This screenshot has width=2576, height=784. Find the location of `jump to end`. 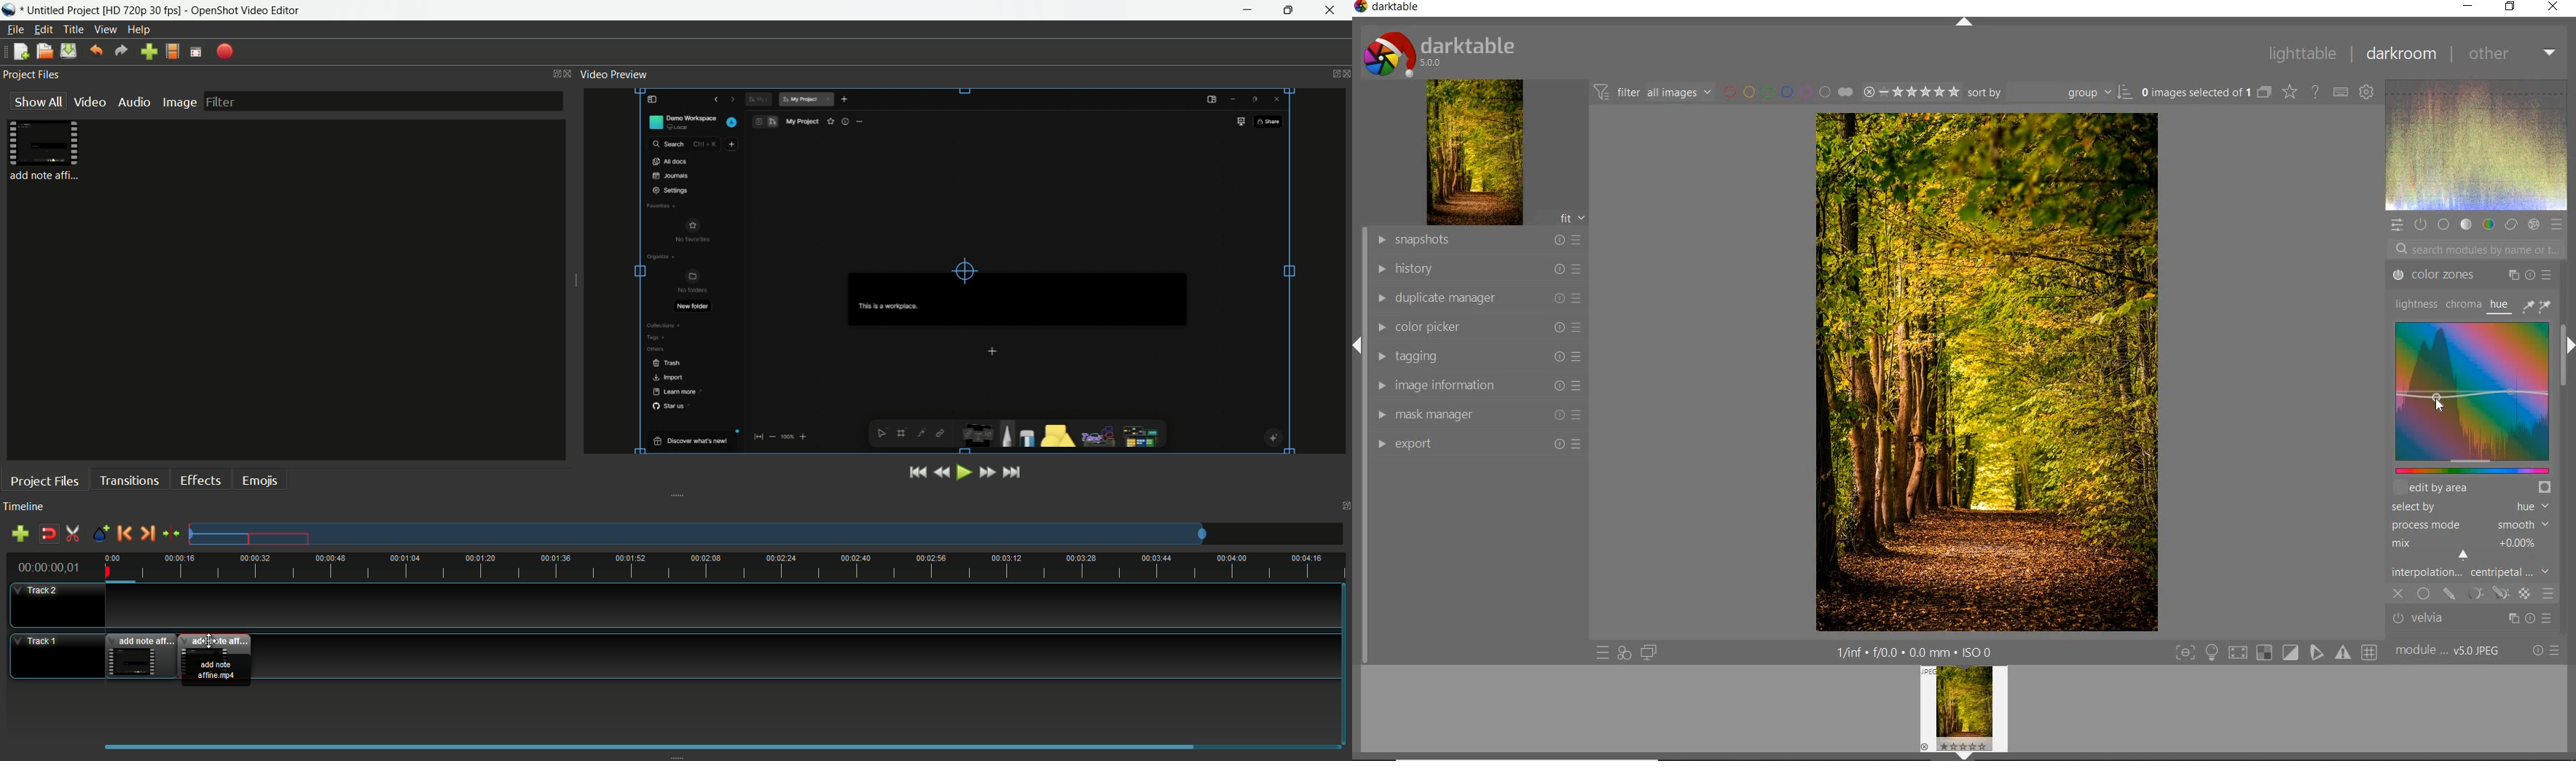

jump to end is located at coordinates (1012, 473).